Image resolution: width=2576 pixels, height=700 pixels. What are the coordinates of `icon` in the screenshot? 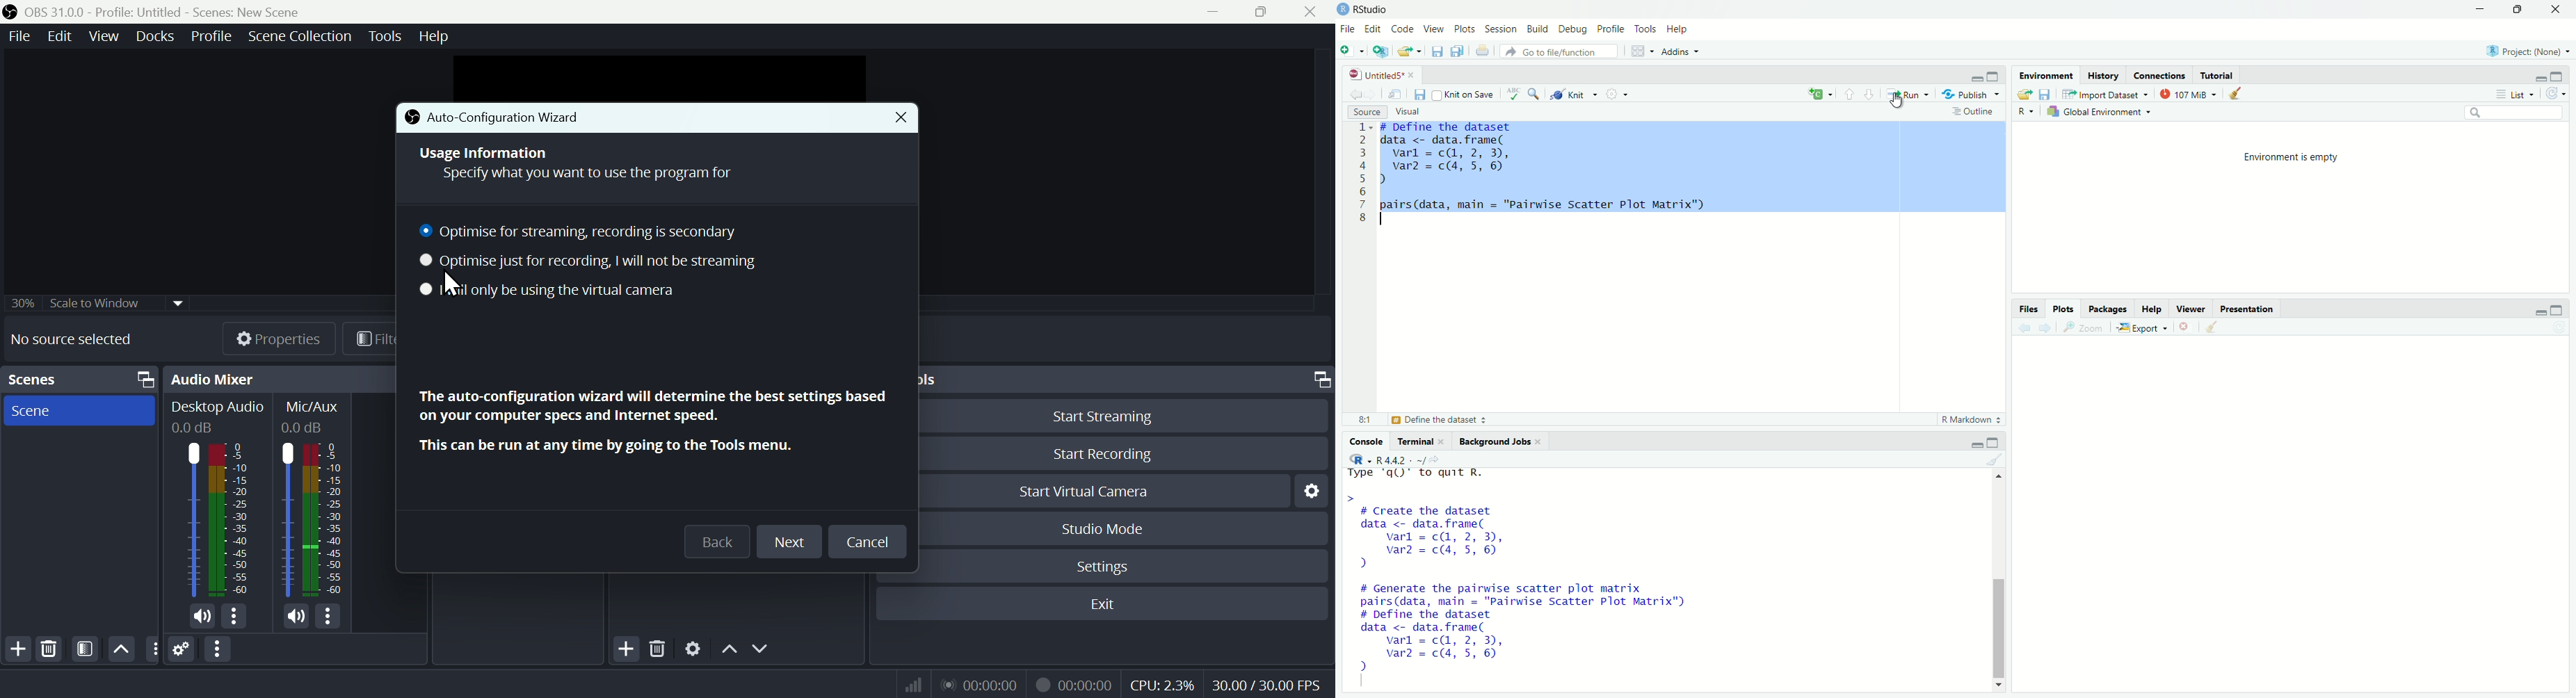 It's located at (412, 117).